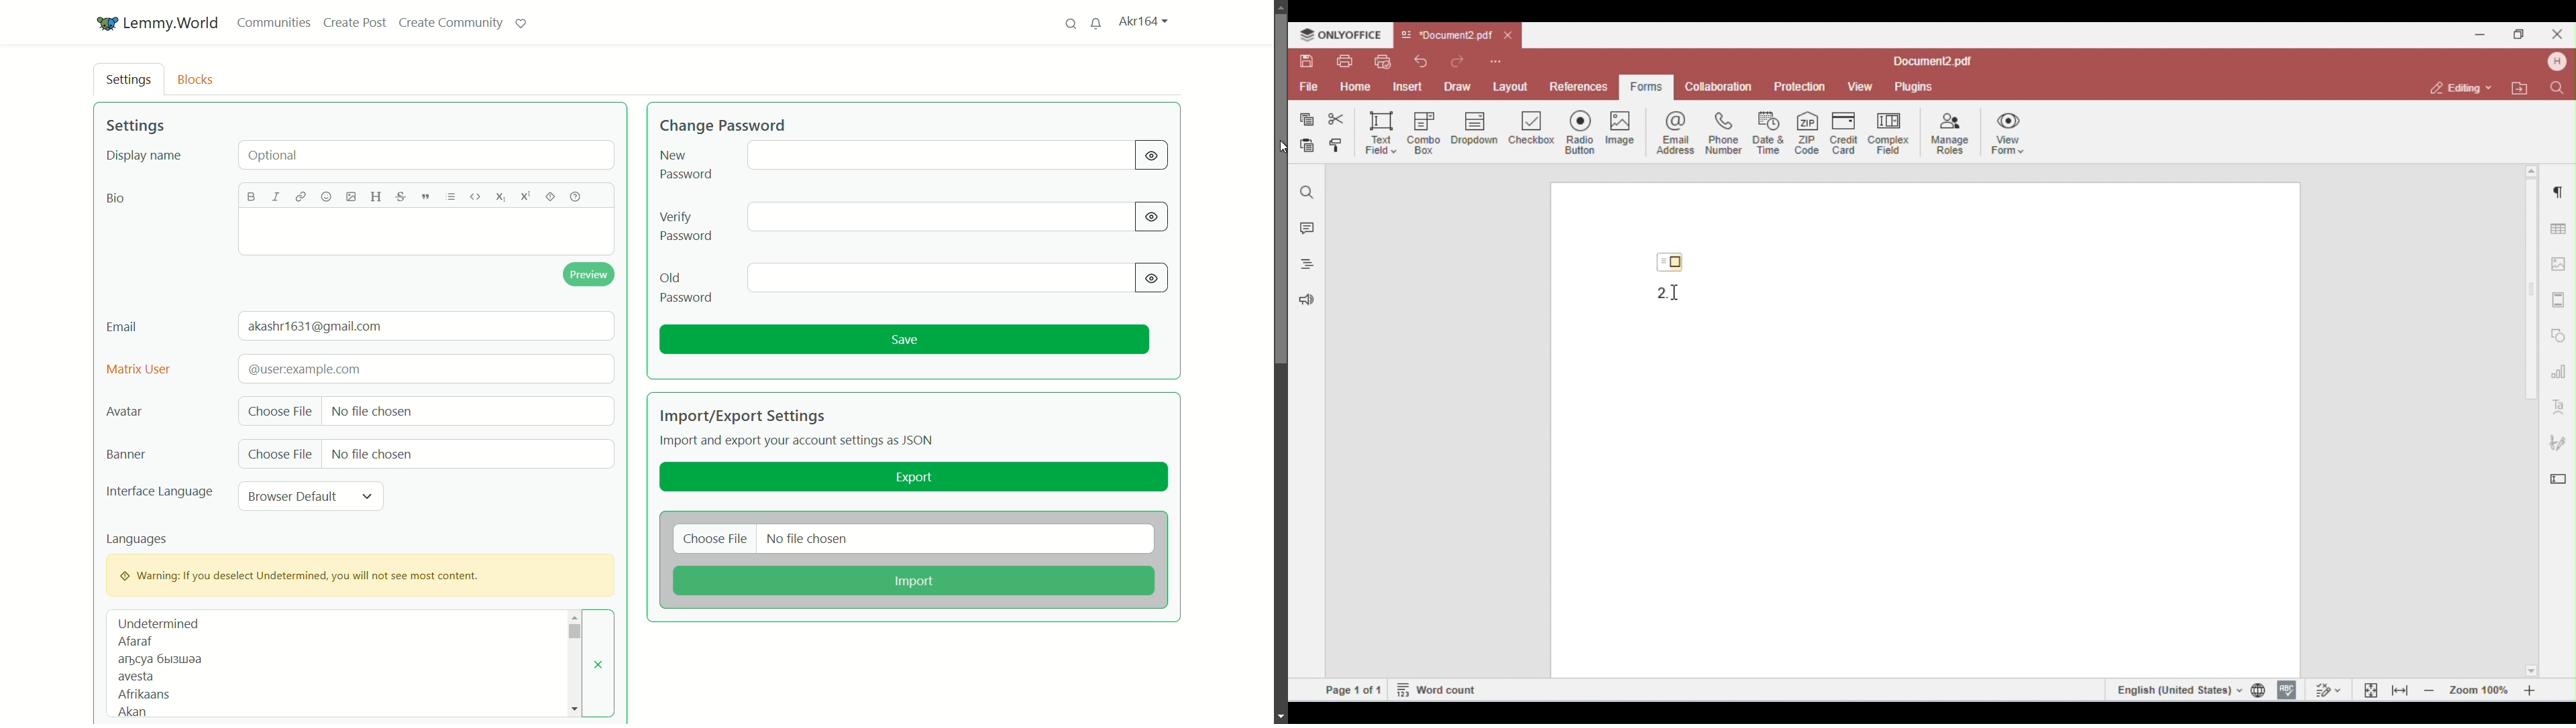  What do you see at coordinates (289, 497) in the screenshot?
I see `browser default` at bounding box center [289, 497].